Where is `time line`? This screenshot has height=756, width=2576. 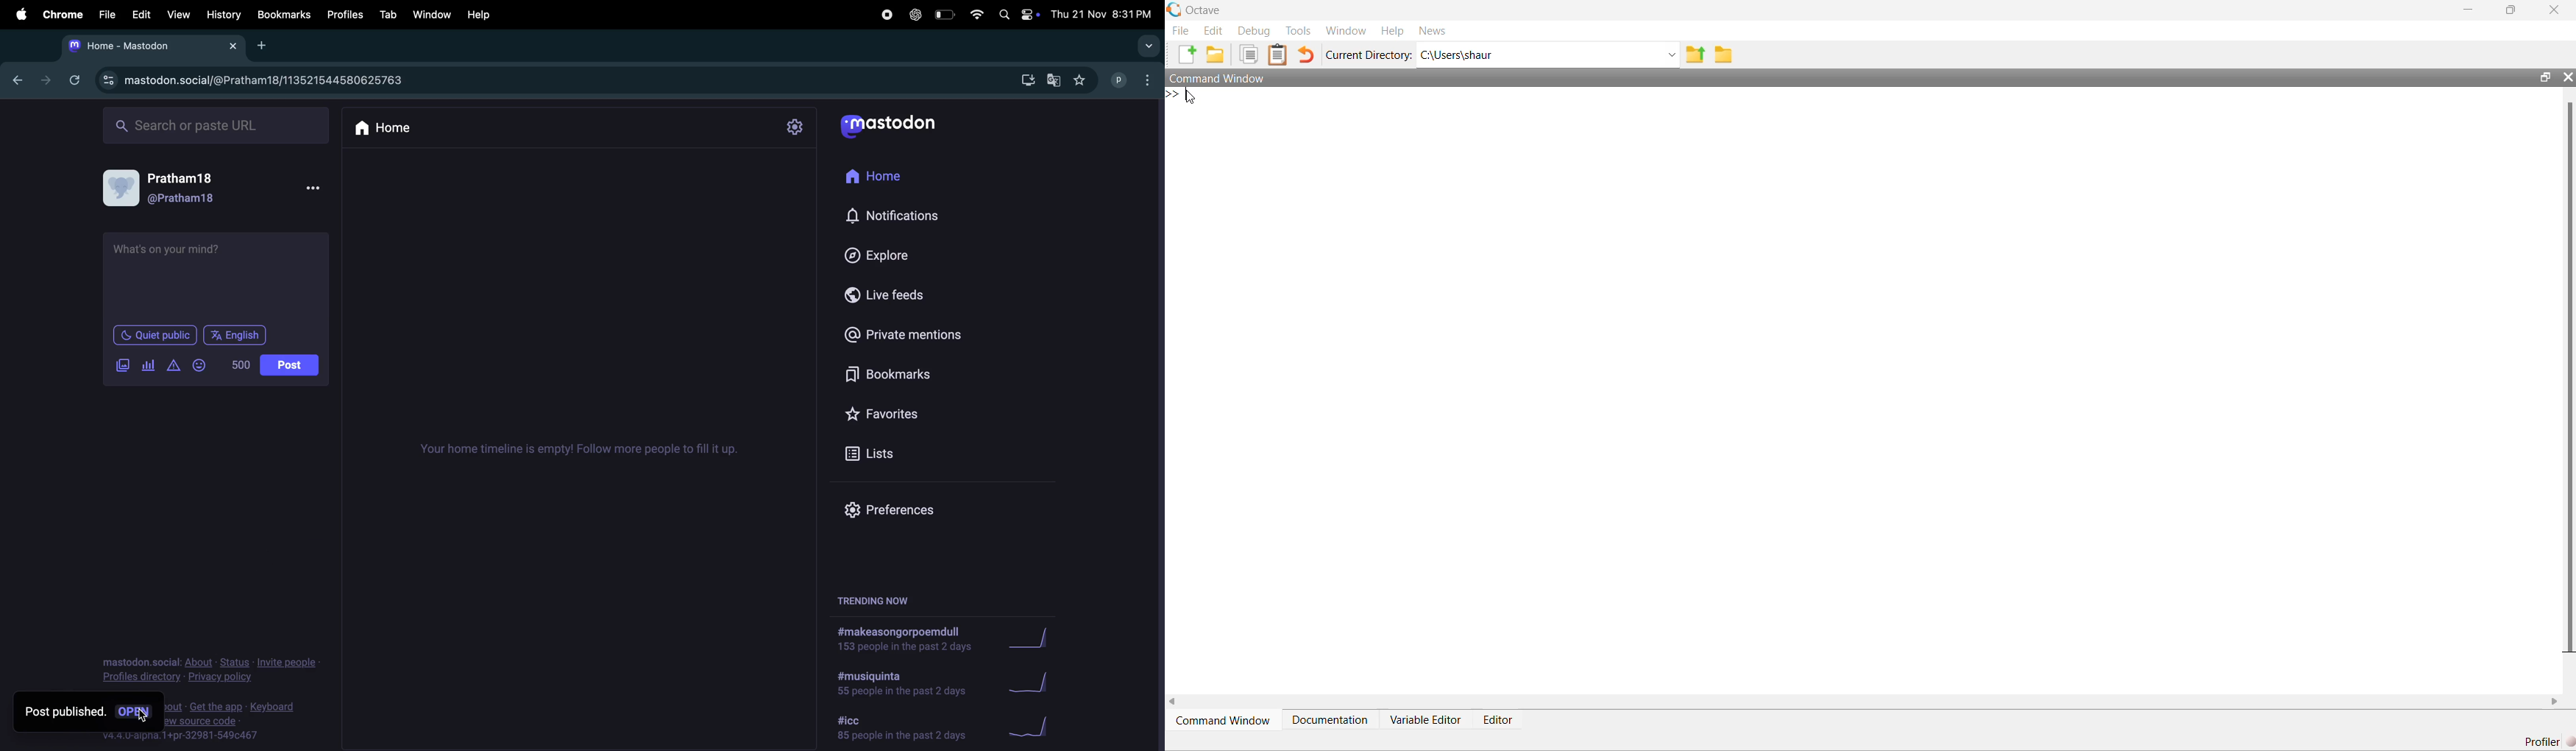
time line is located at coordinates (583, 450).